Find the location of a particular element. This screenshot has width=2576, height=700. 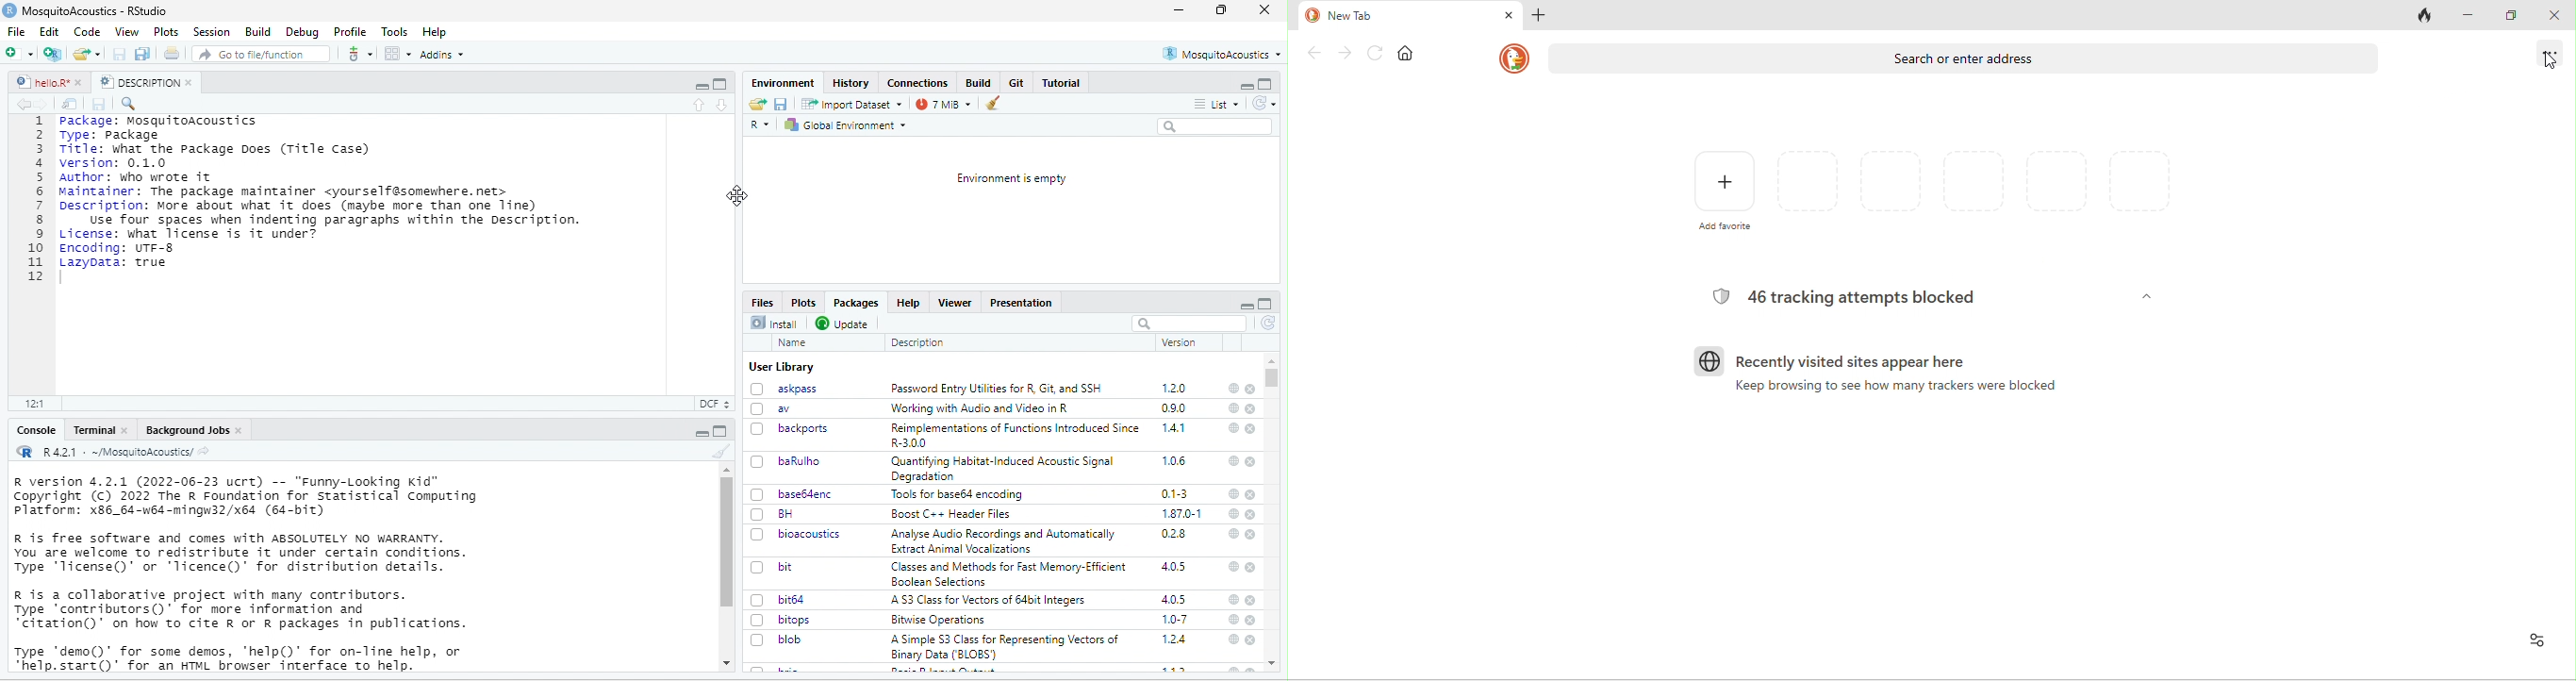

full screen is located at coordinates (1265, 304).